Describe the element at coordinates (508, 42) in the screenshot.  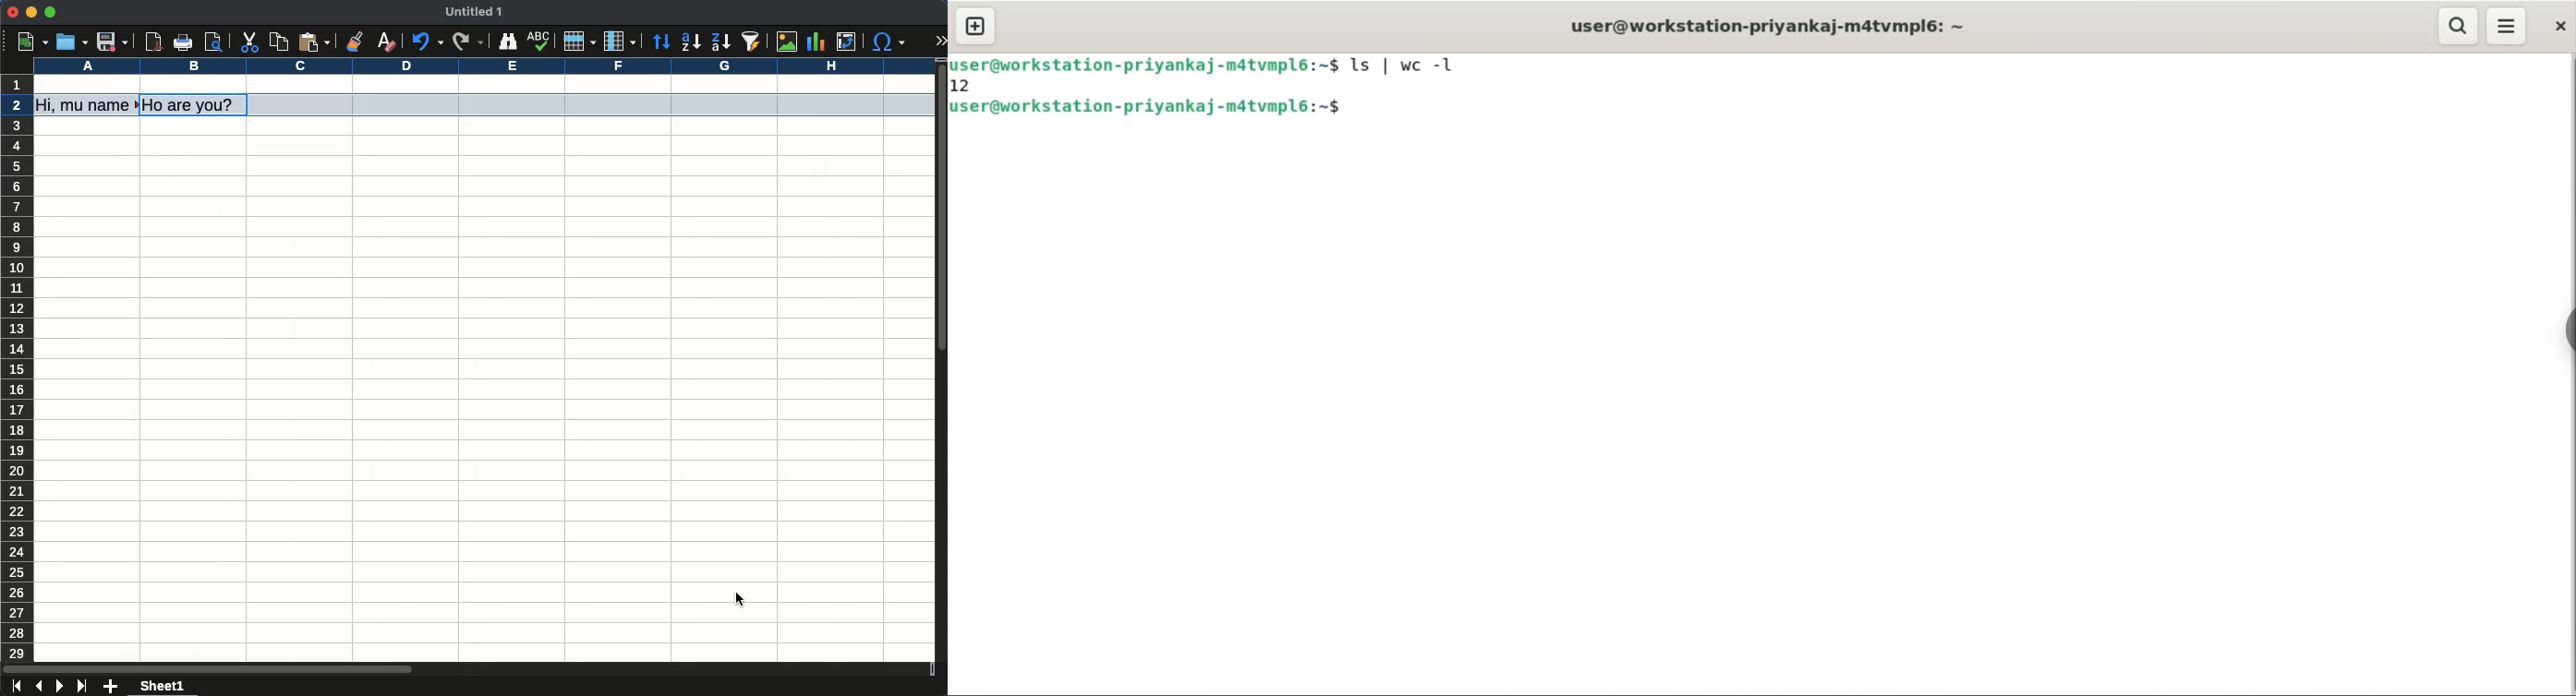
I see `finder` at that location.